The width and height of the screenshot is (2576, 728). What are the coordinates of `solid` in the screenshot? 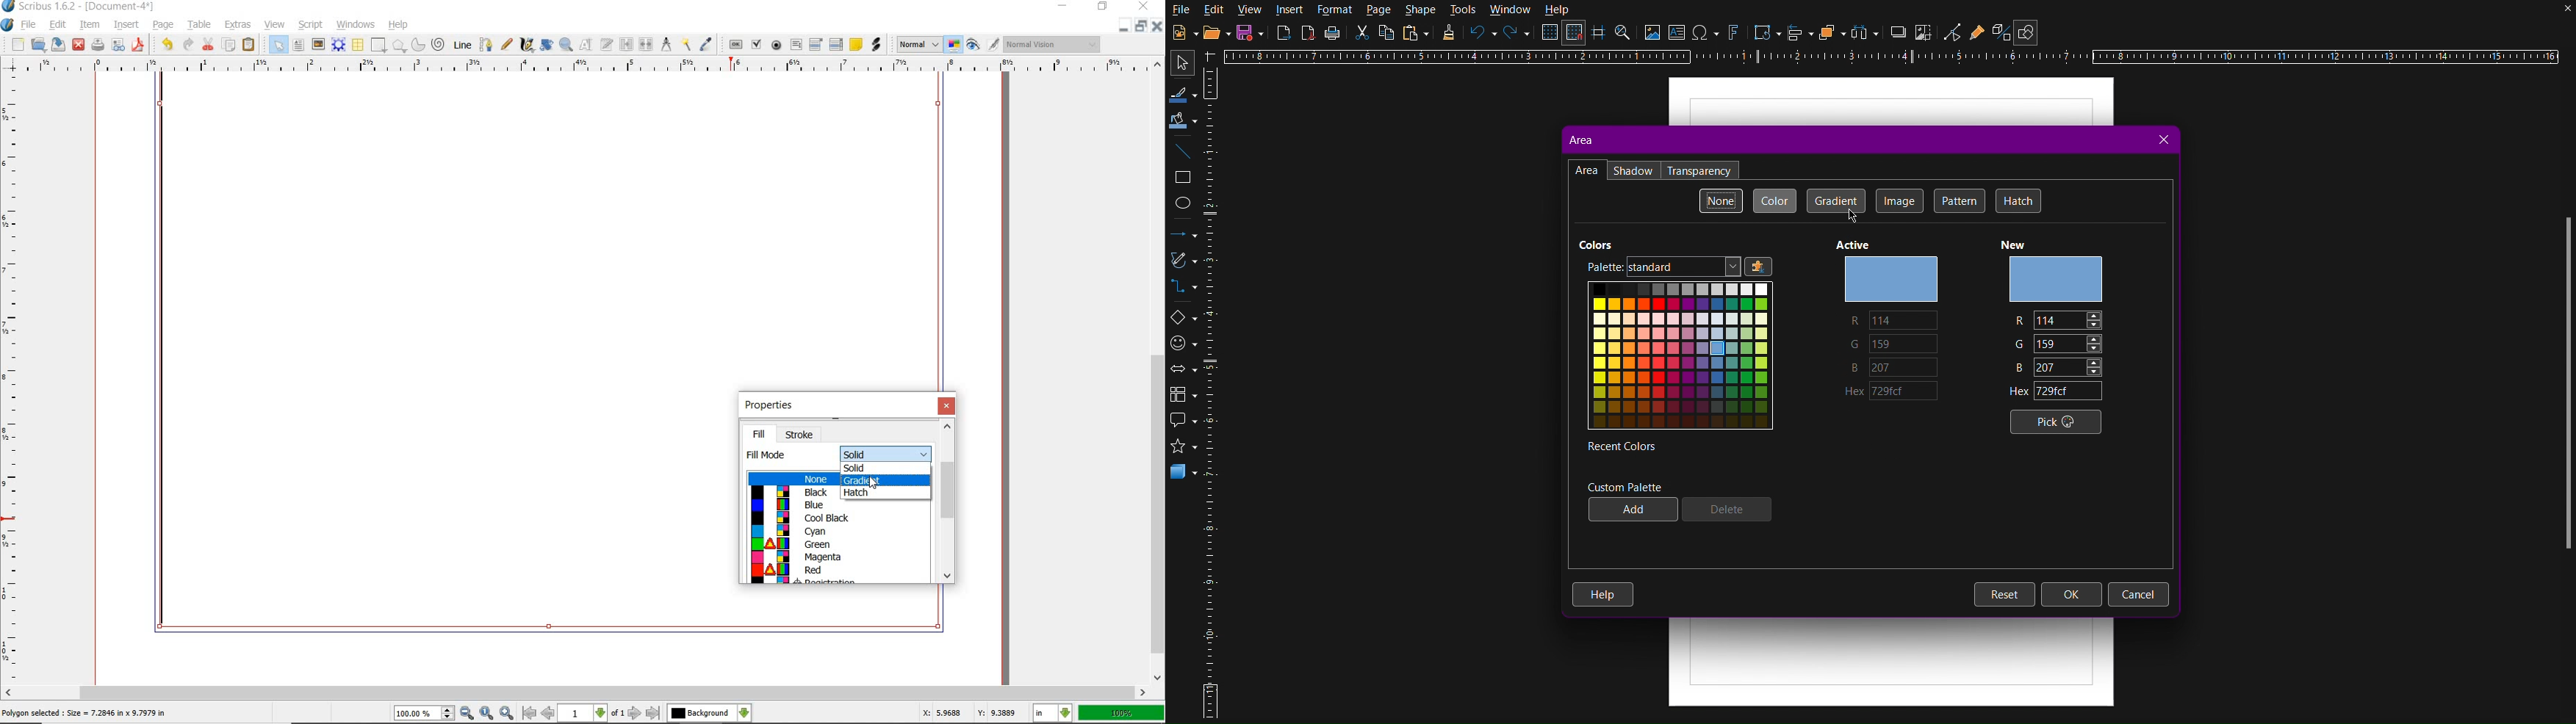 It's located at (887, 454).